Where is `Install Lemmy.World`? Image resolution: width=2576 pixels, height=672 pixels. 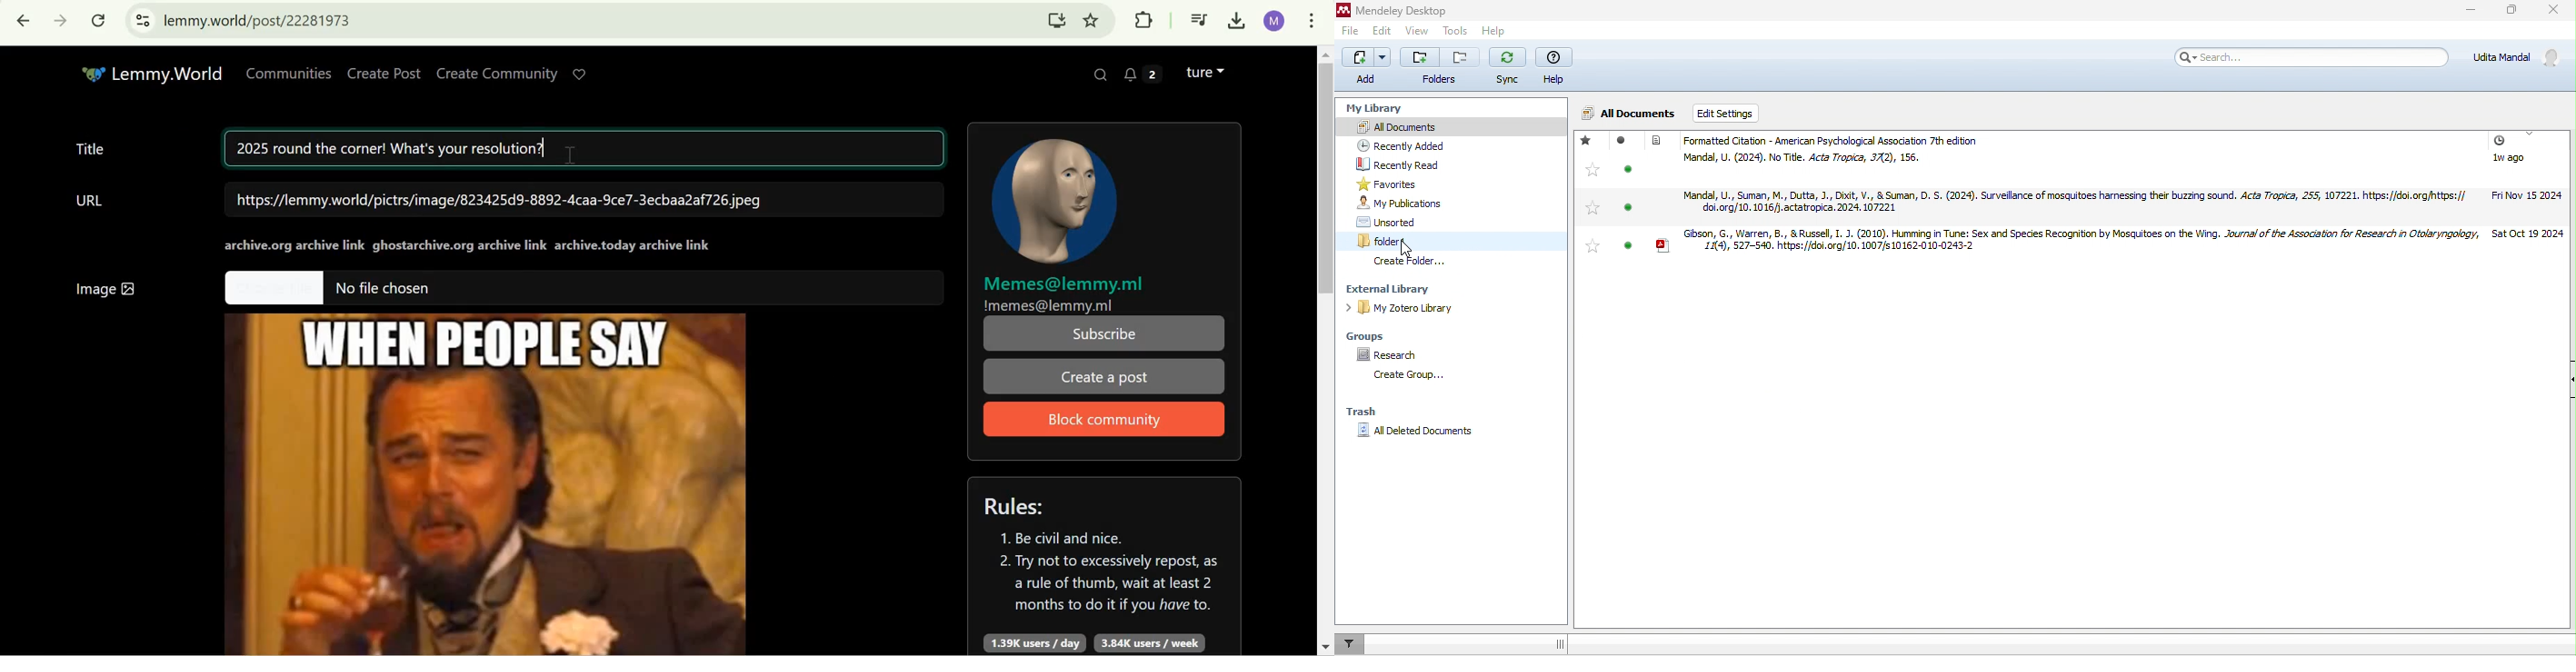
Install Lemmy.World is located at coordinates (1058, 19).